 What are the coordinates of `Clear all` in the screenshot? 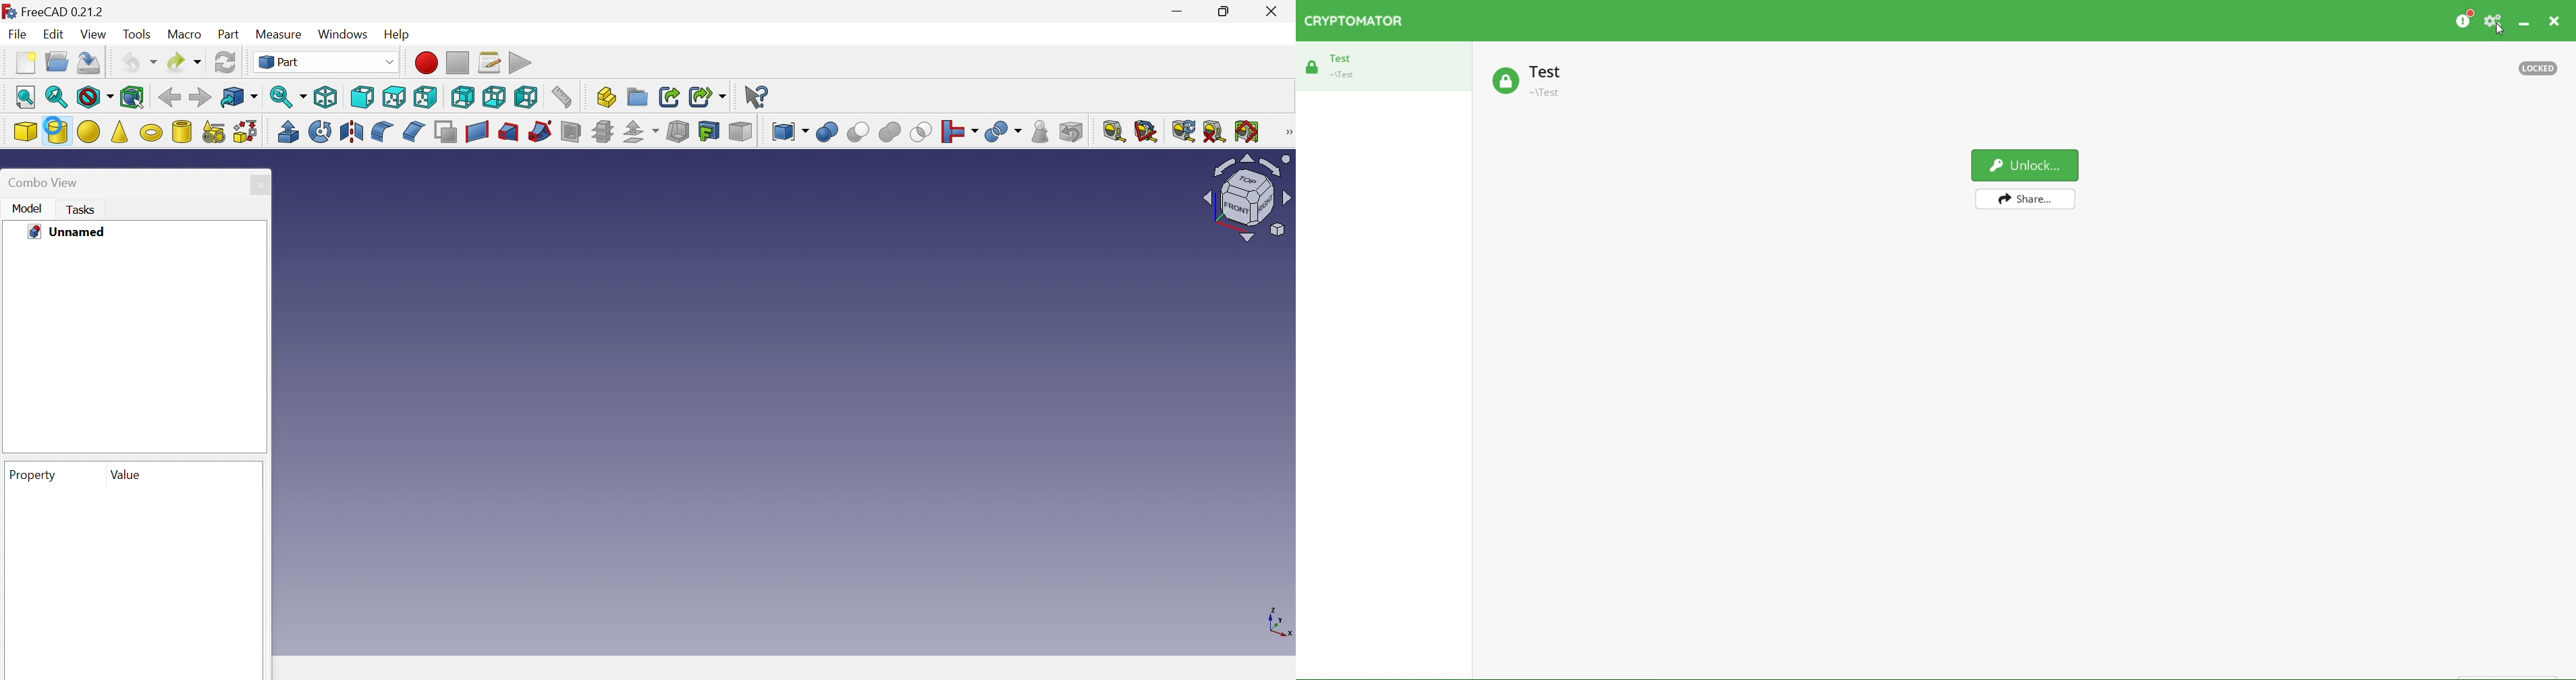 It's located at (1214, 133).